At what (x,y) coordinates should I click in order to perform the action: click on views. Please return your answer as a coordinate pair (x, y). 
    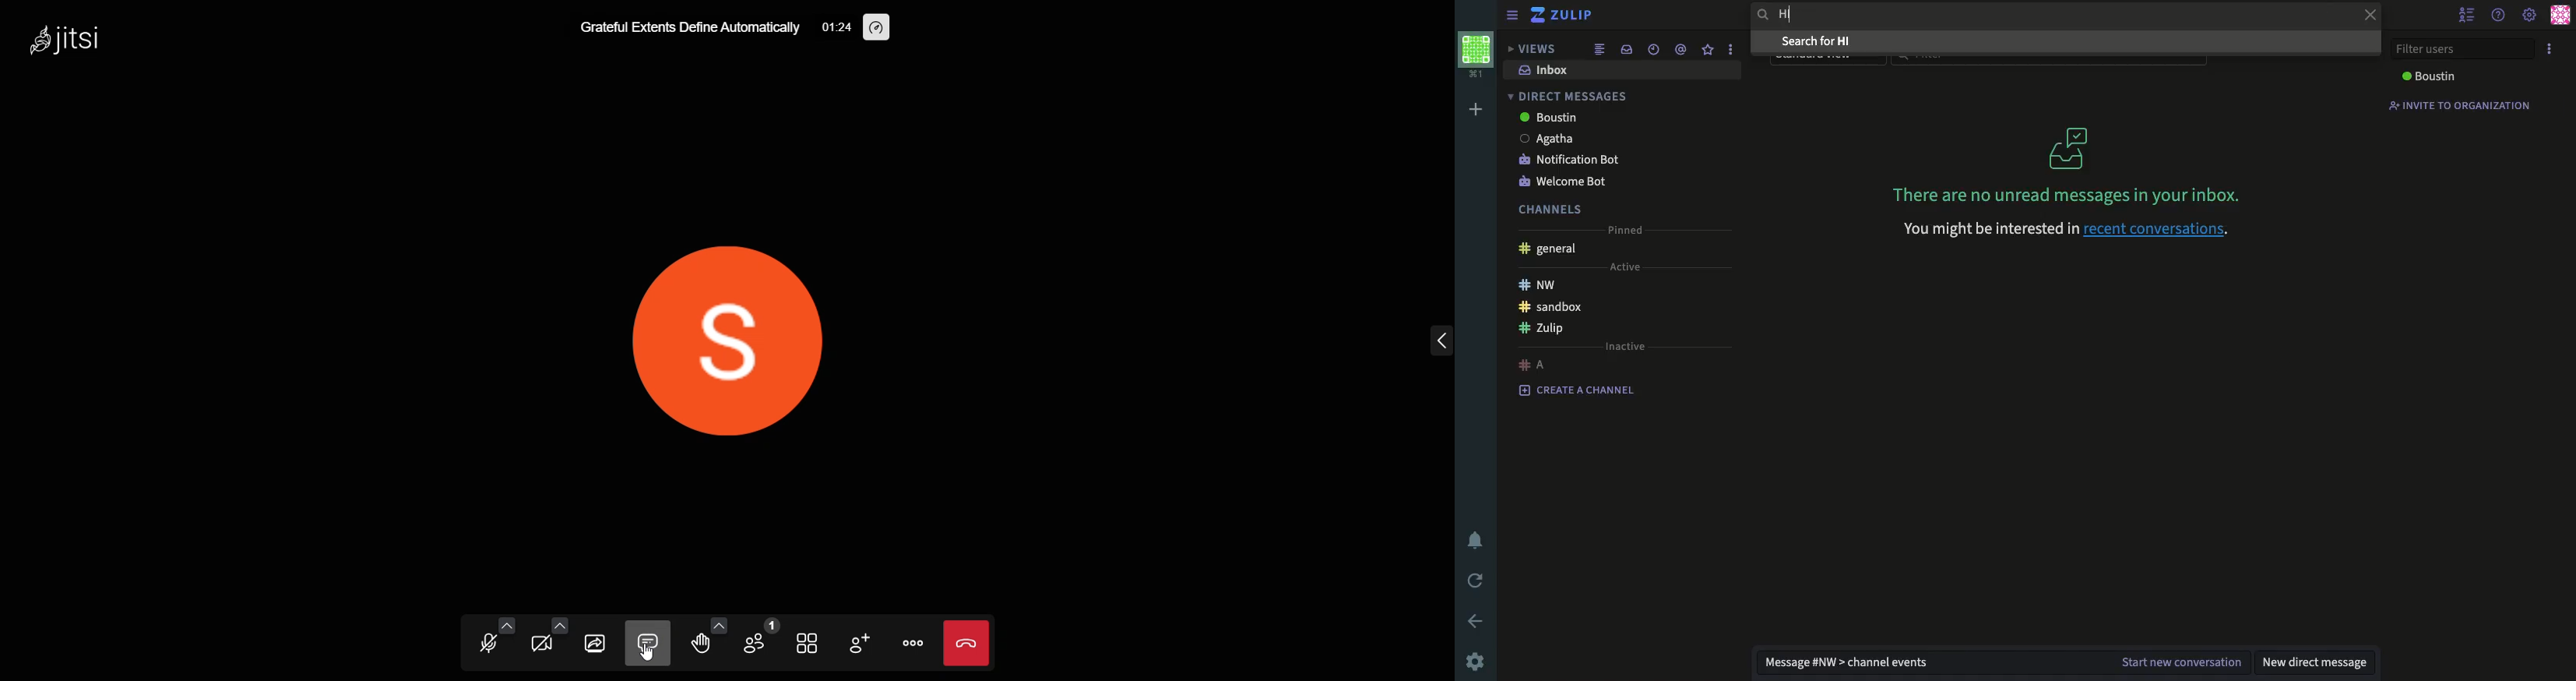
    Looking at the image, I should click on (1533, 50).